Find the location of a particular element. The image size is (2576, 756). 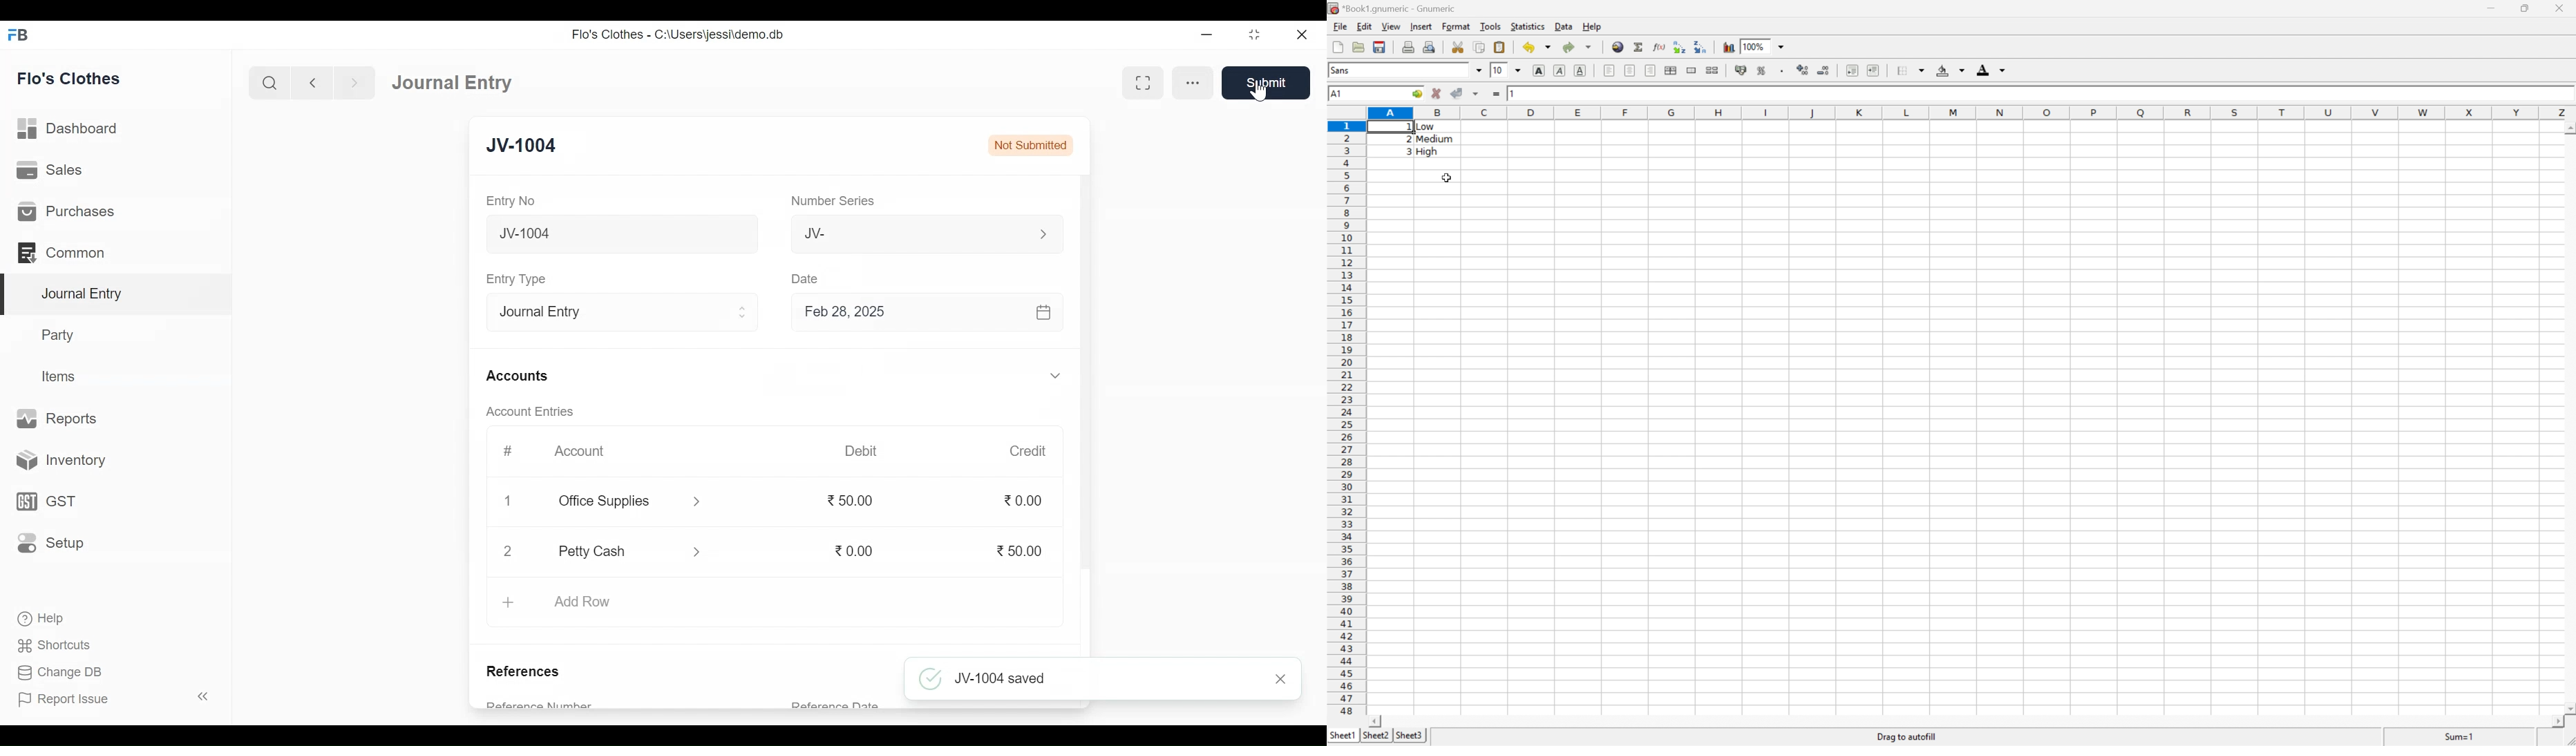

Frappe Books Desktop Icon is located at coordinates (19, 35).